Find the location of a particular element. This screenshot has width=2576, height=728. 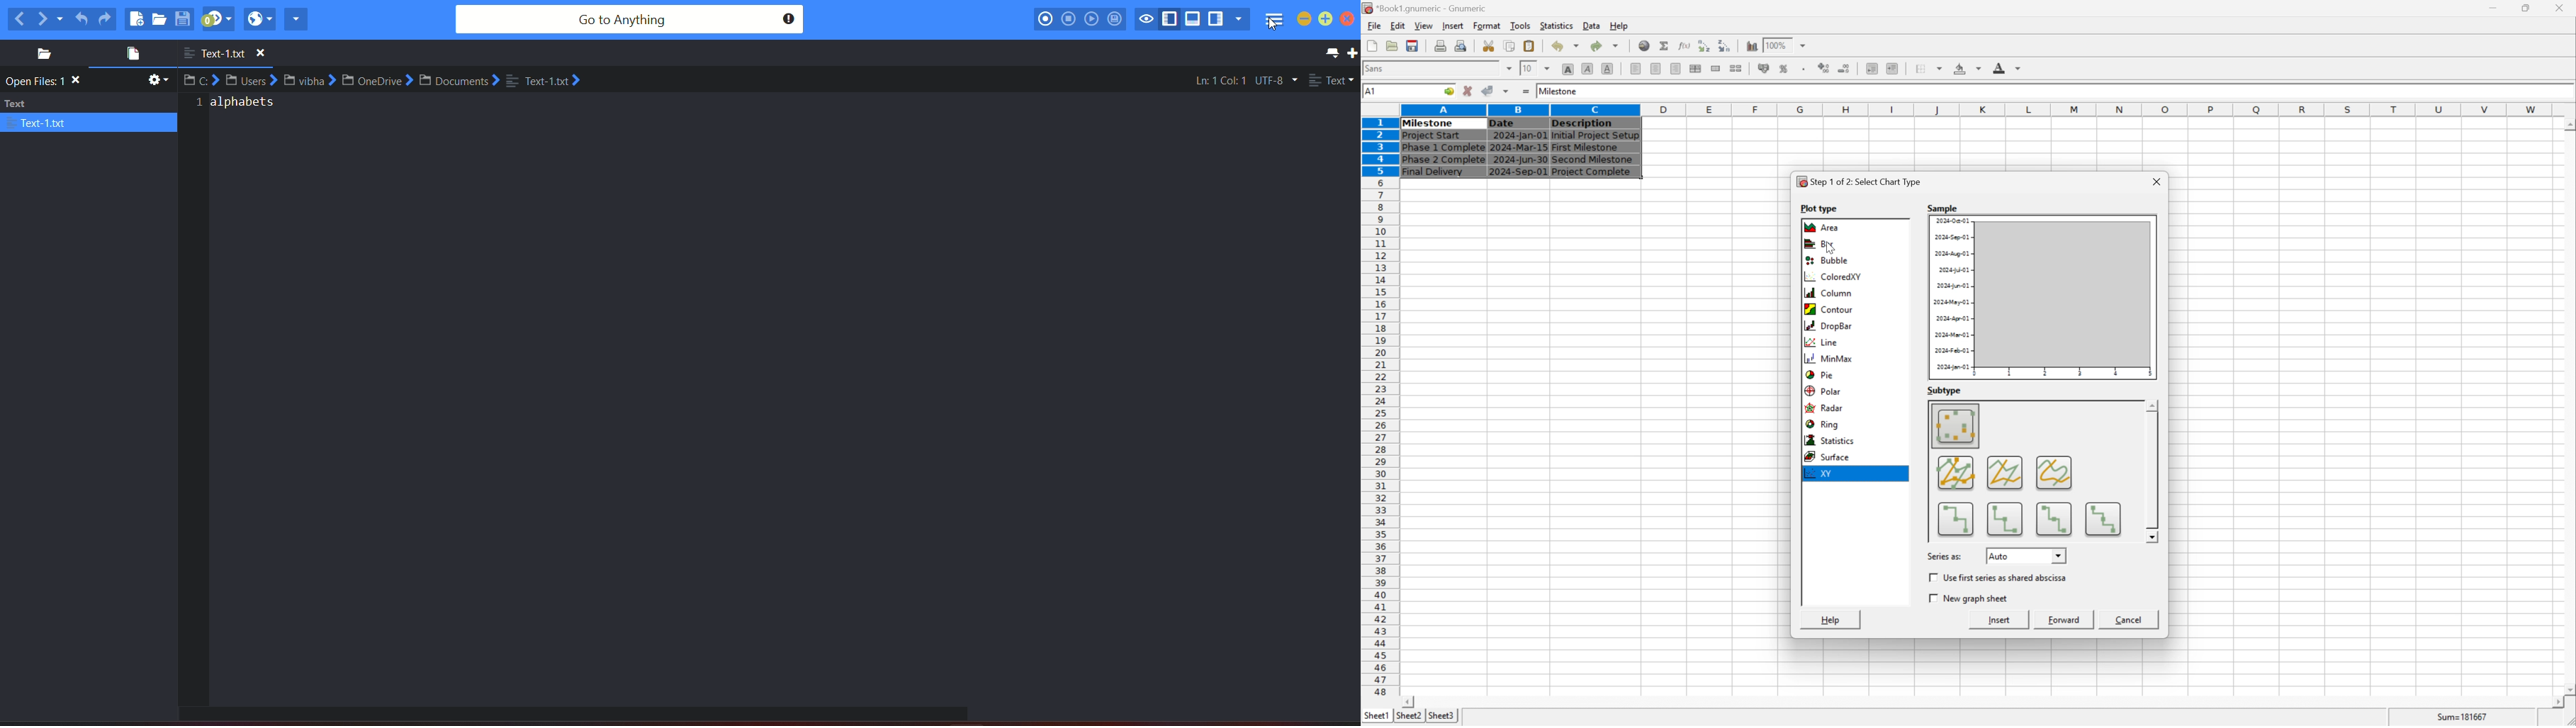

quick print is located at coordinates (1462, 46).